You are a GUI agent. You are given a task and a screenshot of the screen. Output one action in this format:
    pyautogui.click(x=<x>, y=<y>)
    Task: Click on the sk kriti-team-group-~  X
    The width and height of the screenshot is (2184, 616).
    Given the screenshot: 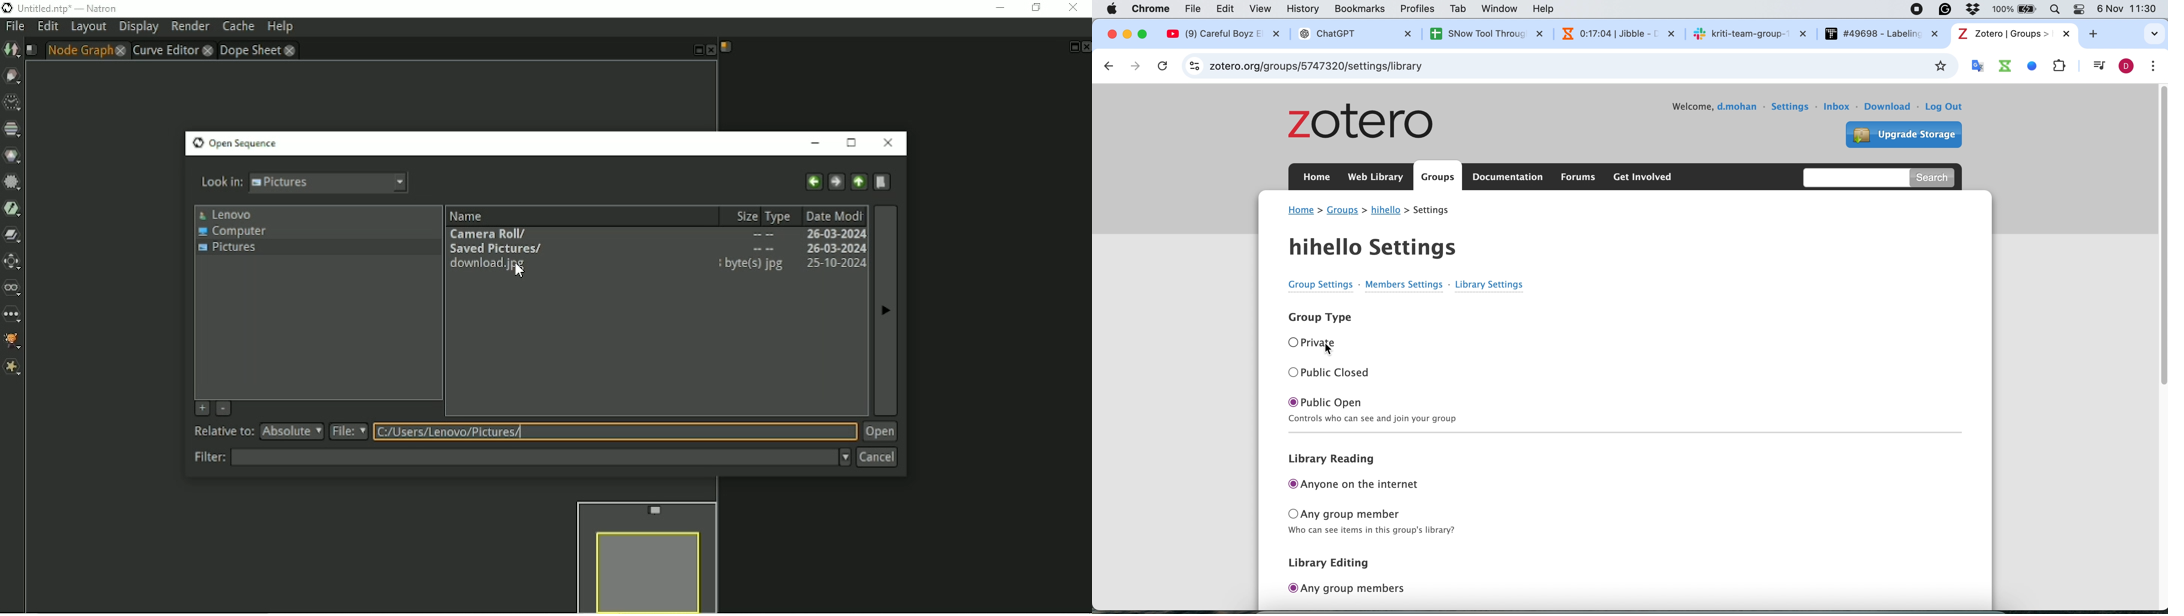 What is the action you would take?
    pyautogui.click(x=1750, y=33)
    